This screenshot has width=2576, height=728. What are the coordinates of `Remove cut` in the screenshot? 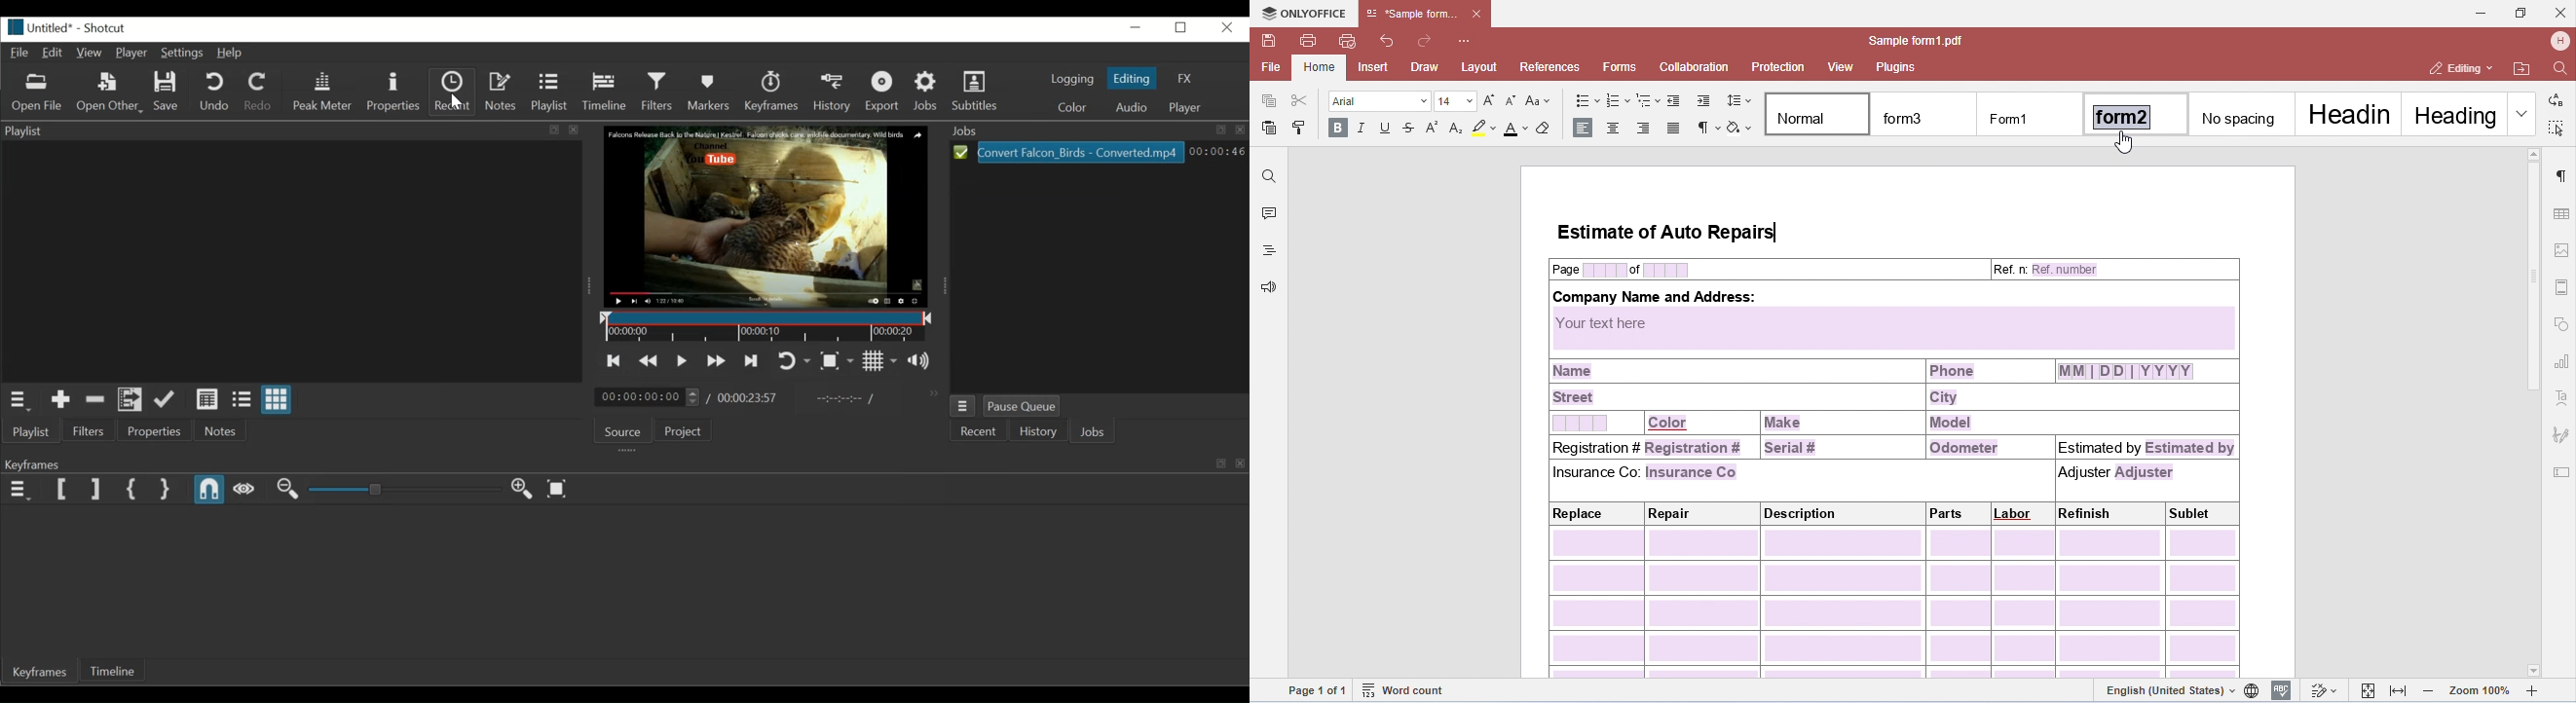 It's located at (95, 399).